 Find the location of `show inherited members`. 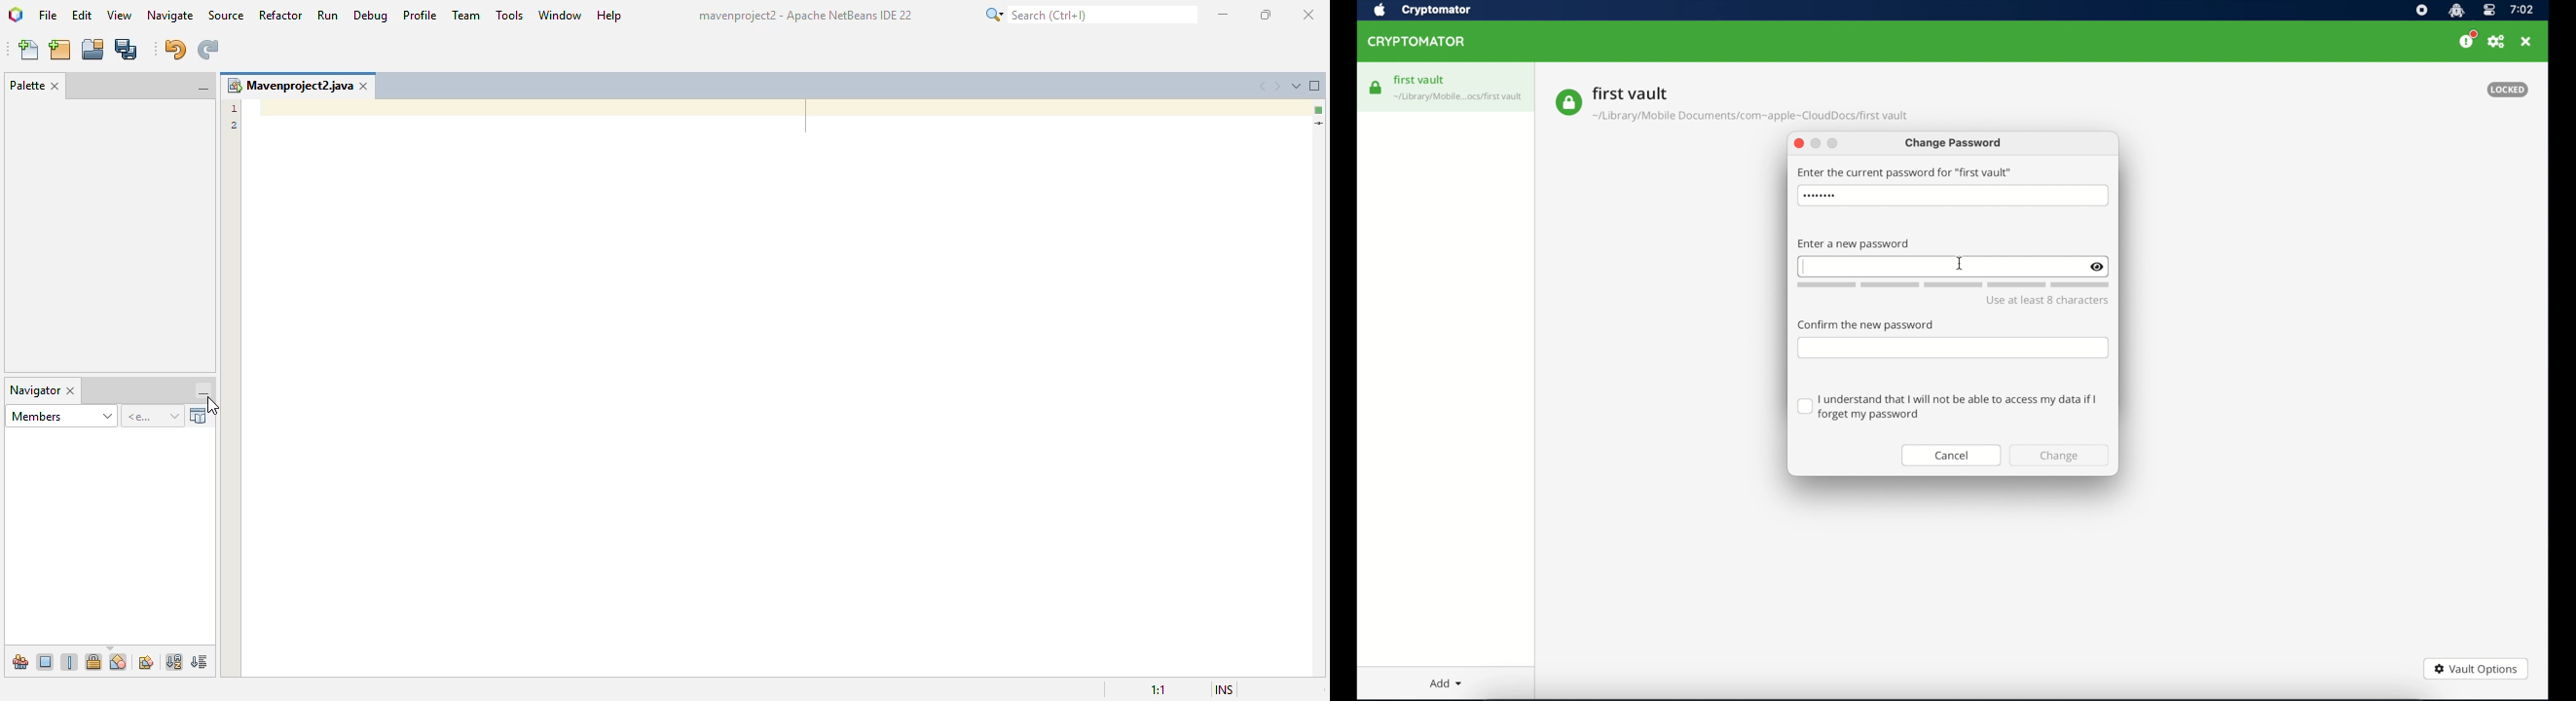

show inherited members is located at coordinates (19, 661).